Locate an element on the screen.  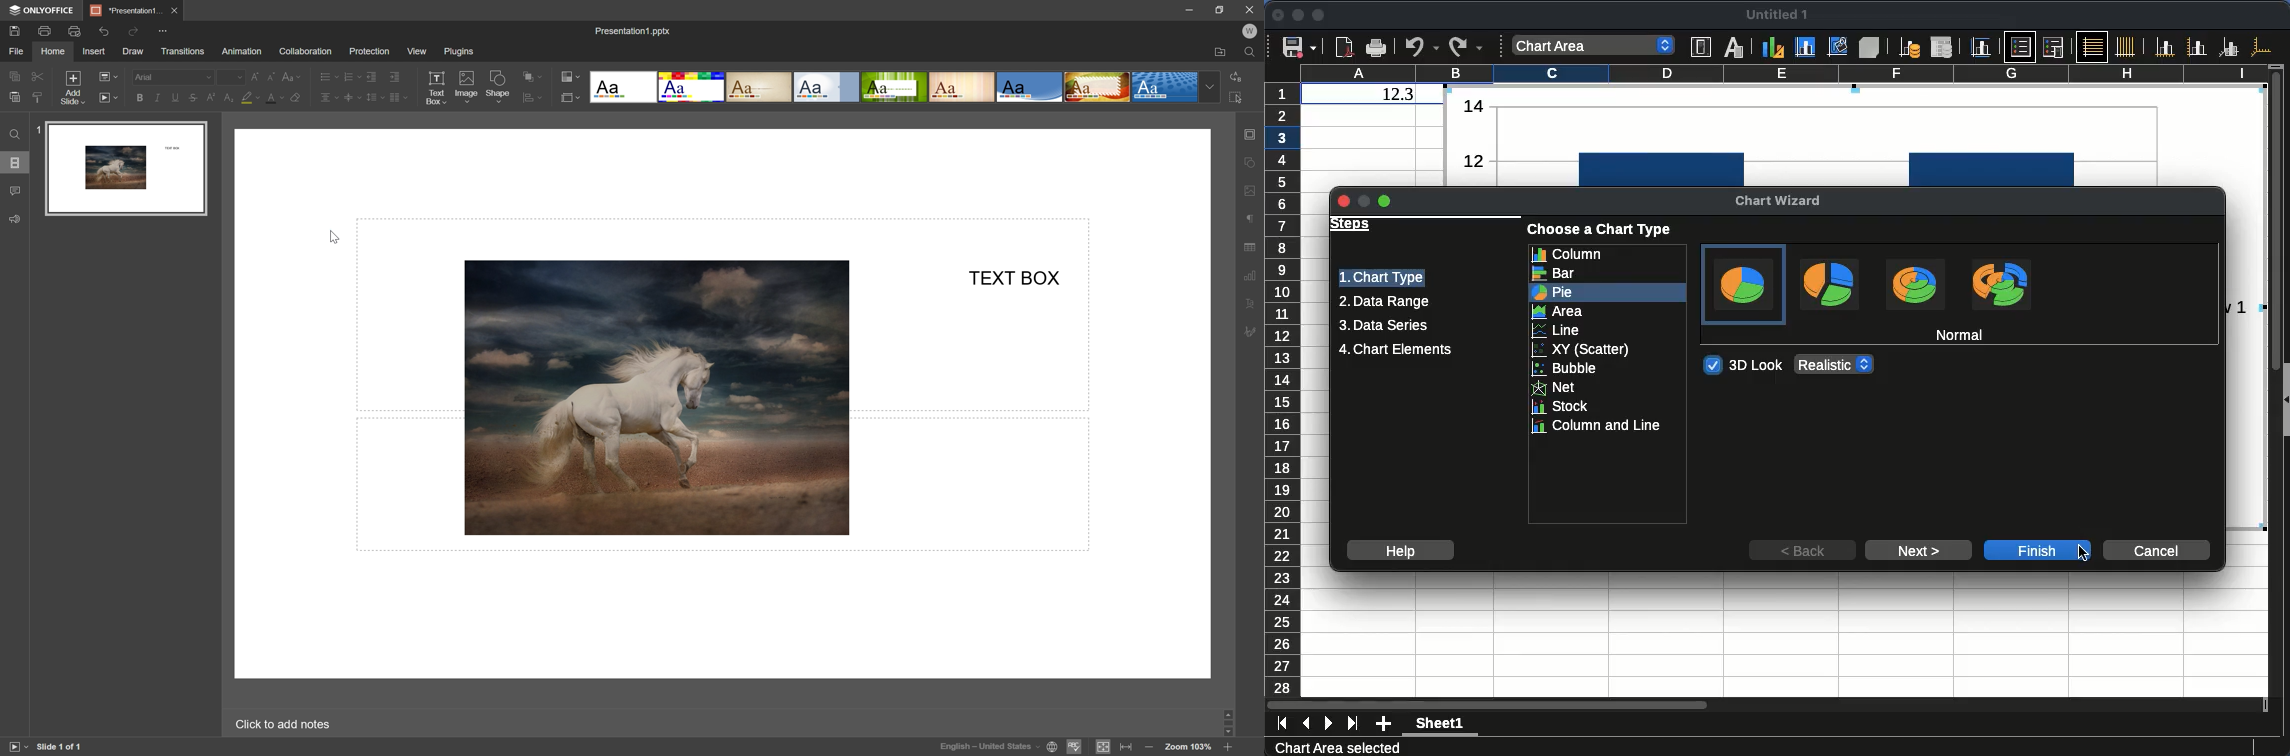
Green Leaf is located at coordinates (895, 87).